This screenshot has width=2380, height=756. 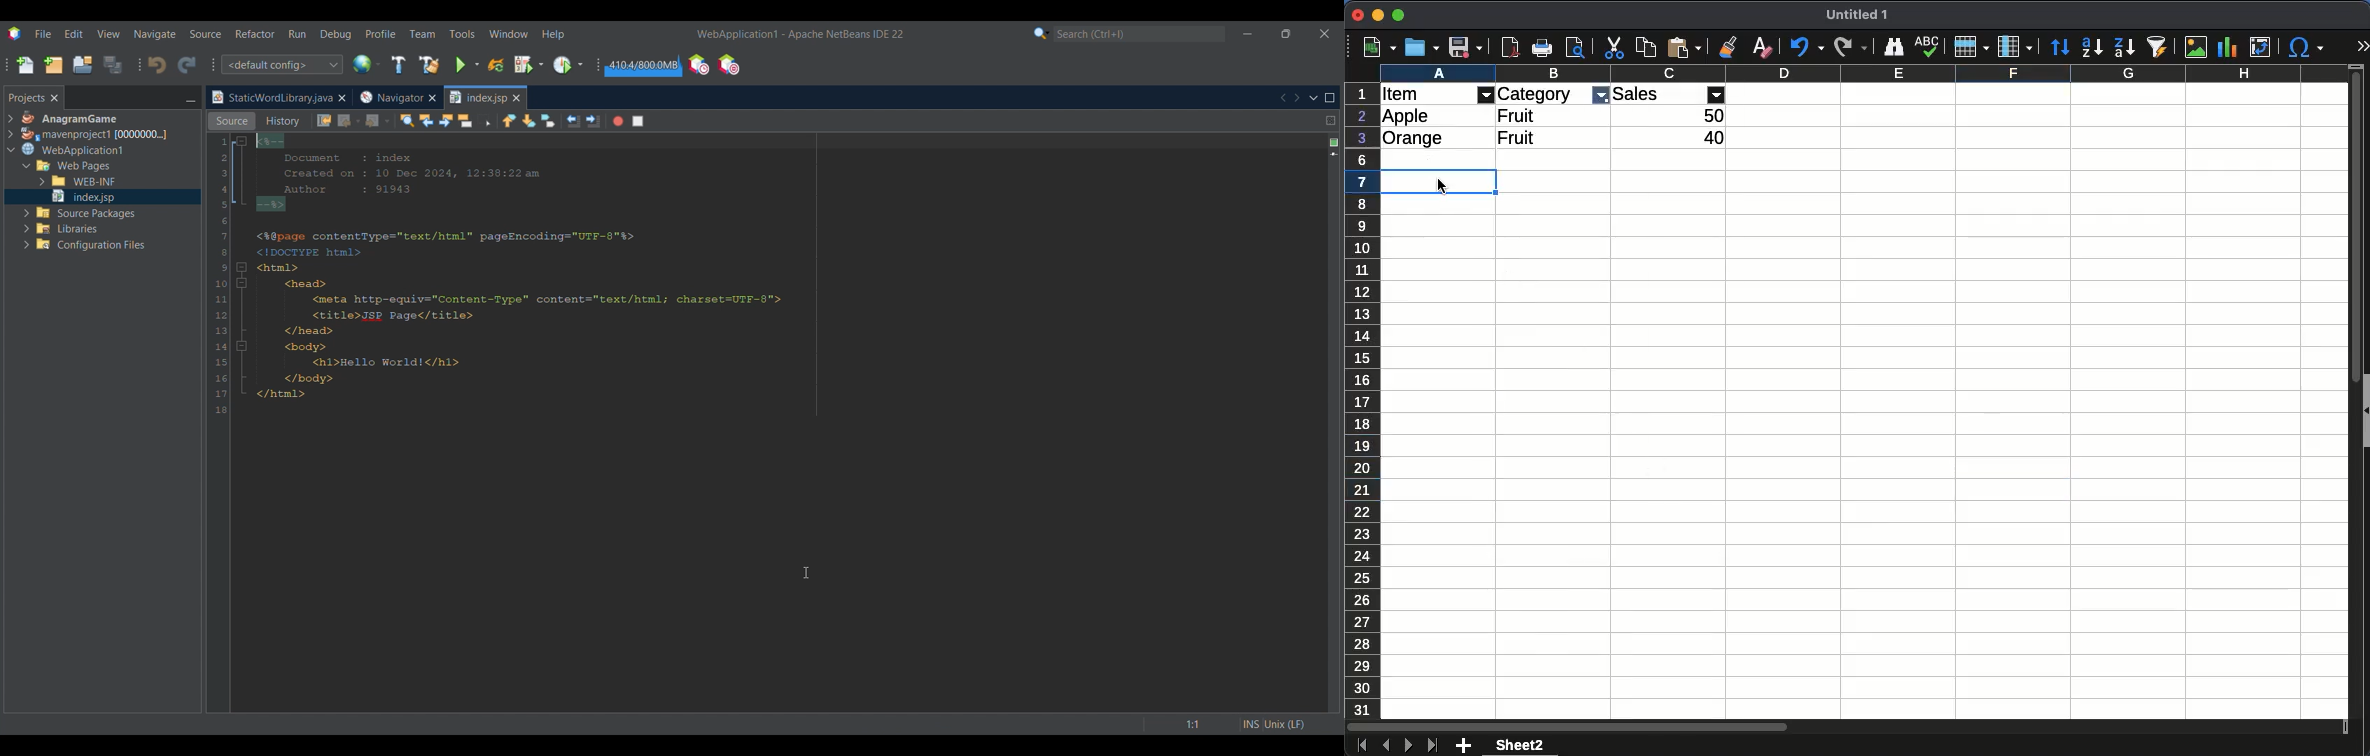 What do you see at coordinates (1536, 94) in the screenshot?
I see `Category` at bounding box center [1536, 94].